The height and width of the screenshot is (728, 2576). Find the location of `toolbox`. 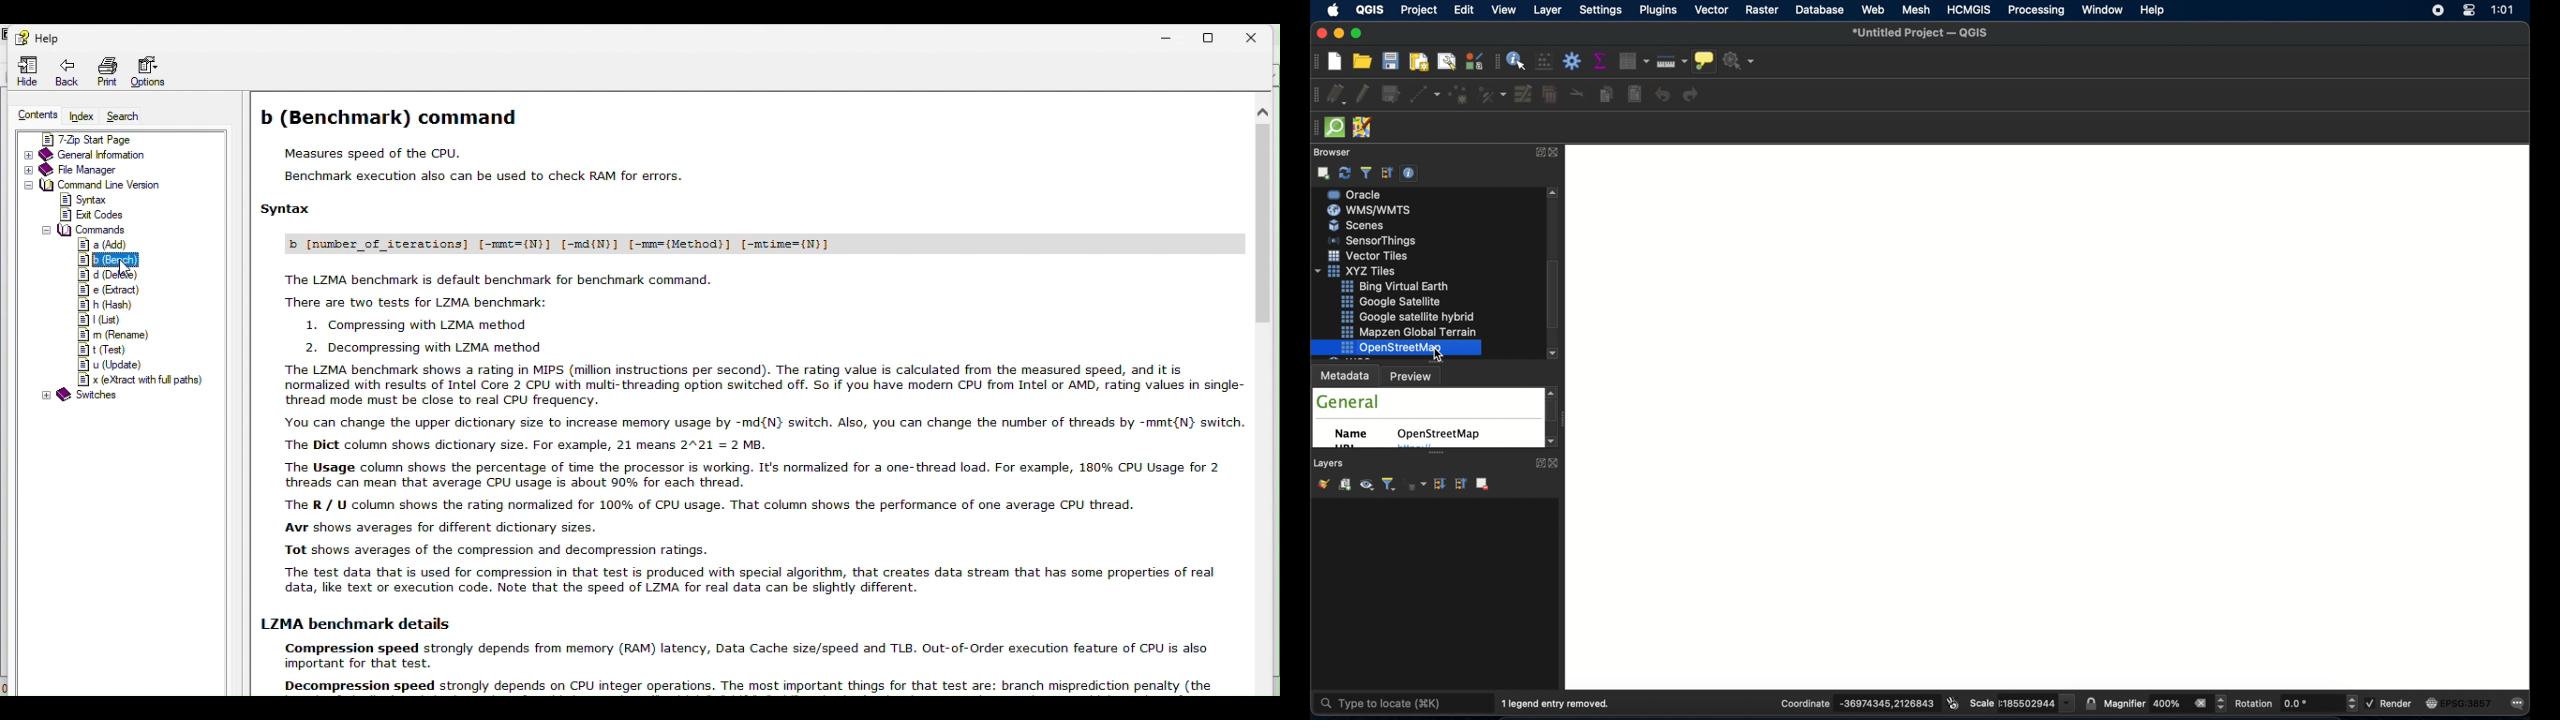

toolbox is located at coordinates (1572, 61).